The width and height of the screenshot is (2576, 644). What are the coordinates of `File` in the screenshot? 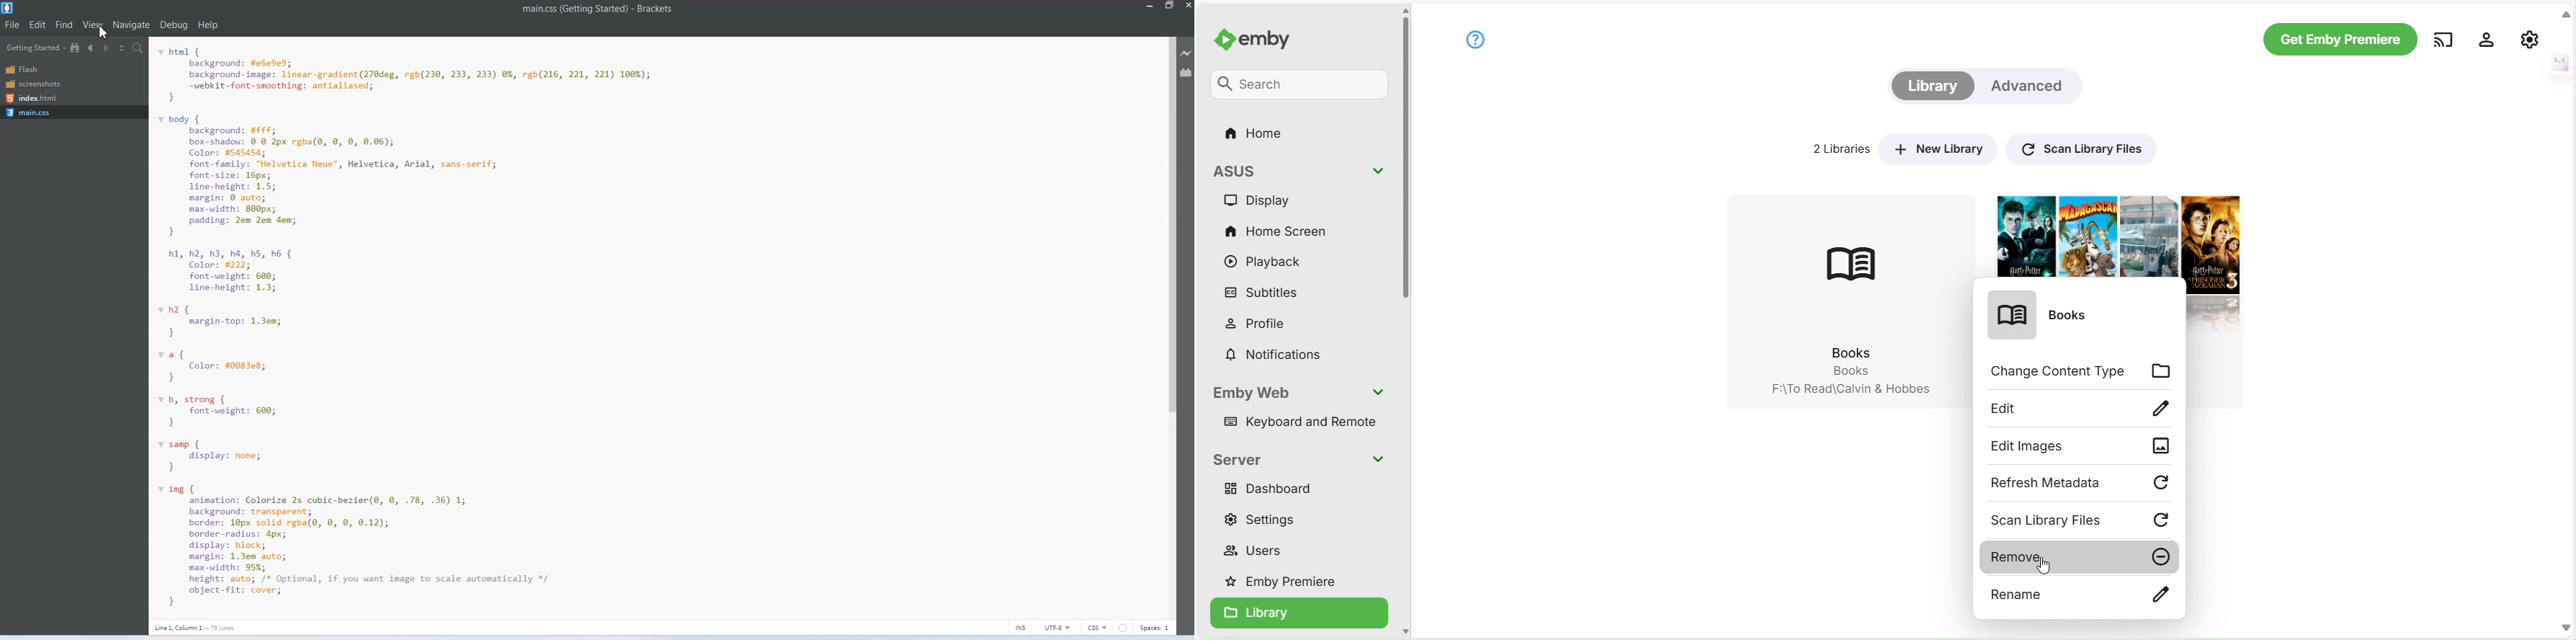 It's located at (13, 24).